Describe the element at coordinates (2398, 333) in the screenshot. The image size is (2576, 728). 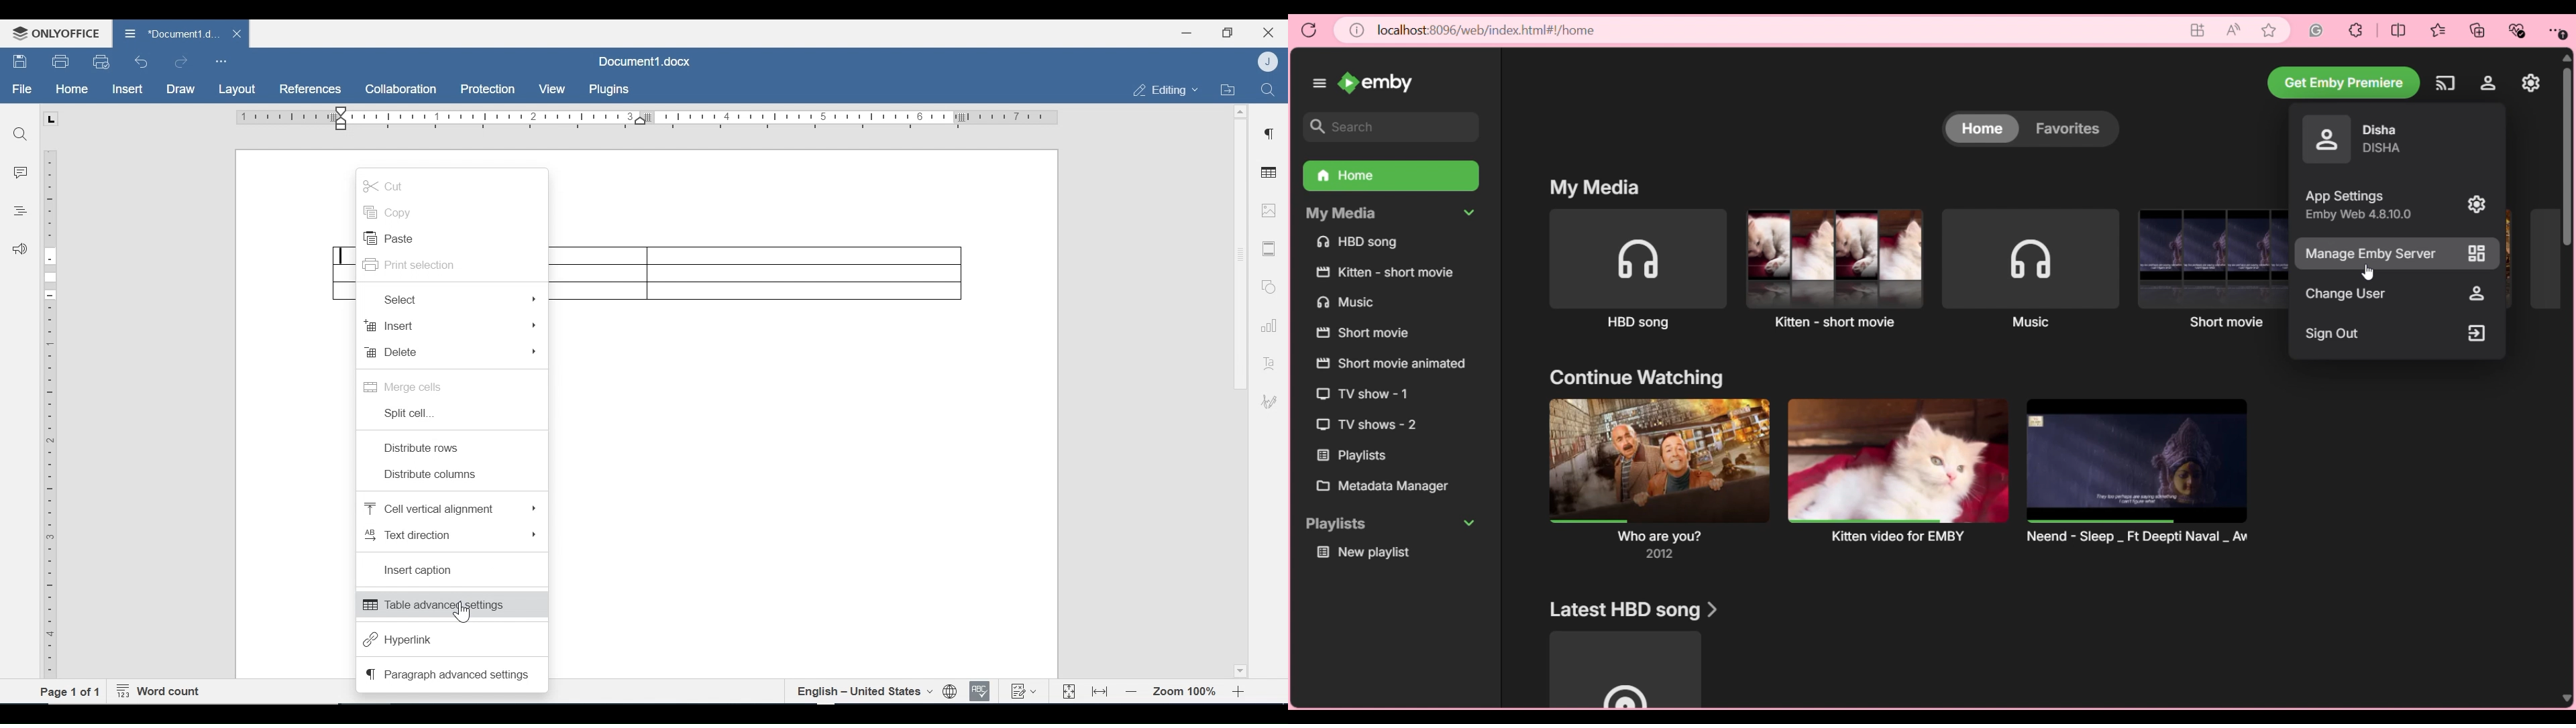
I see `Sign out` at that location.